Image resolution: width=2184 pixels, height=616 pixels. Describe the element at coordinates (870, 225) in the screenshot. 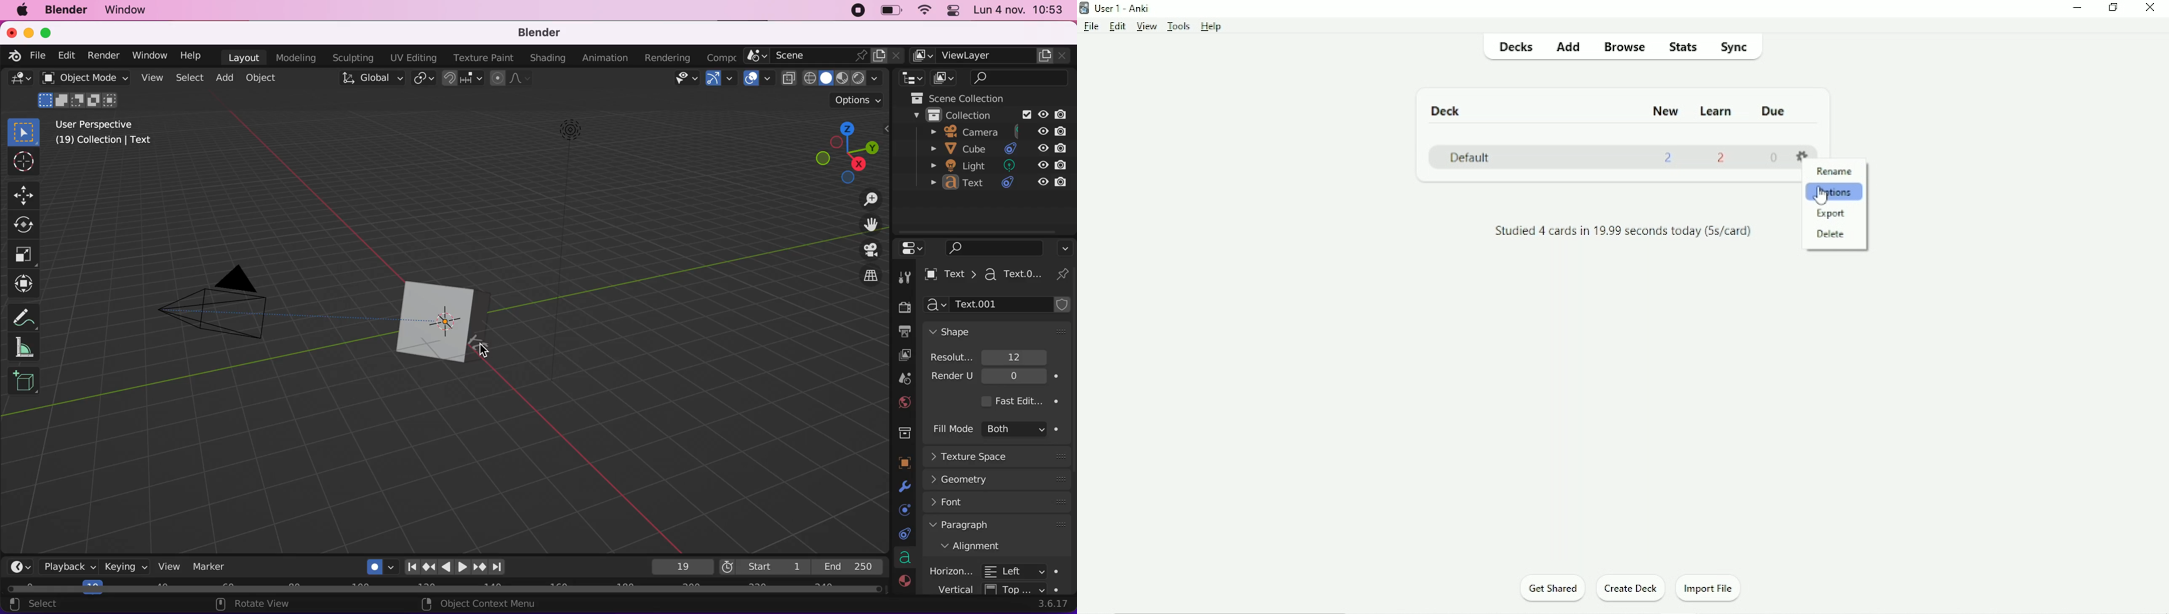

I see `move the view` at that location.